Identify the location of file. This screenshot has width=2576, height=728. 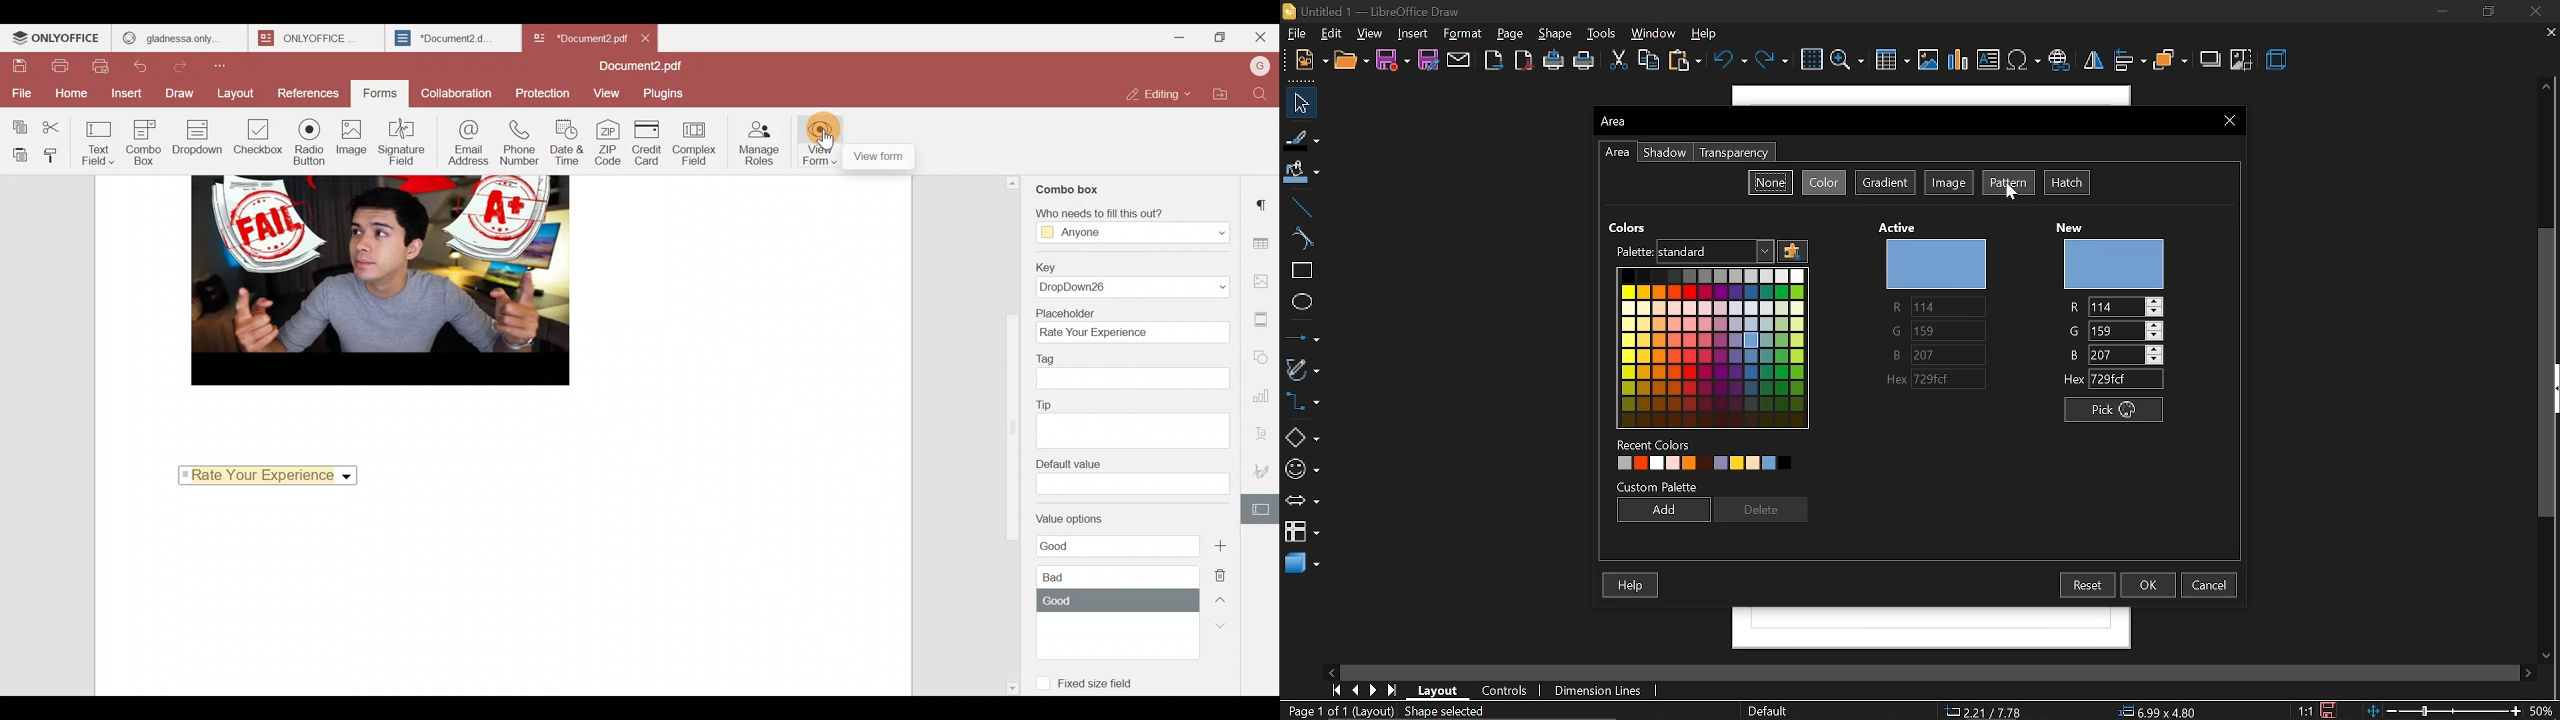
(1295, 33).